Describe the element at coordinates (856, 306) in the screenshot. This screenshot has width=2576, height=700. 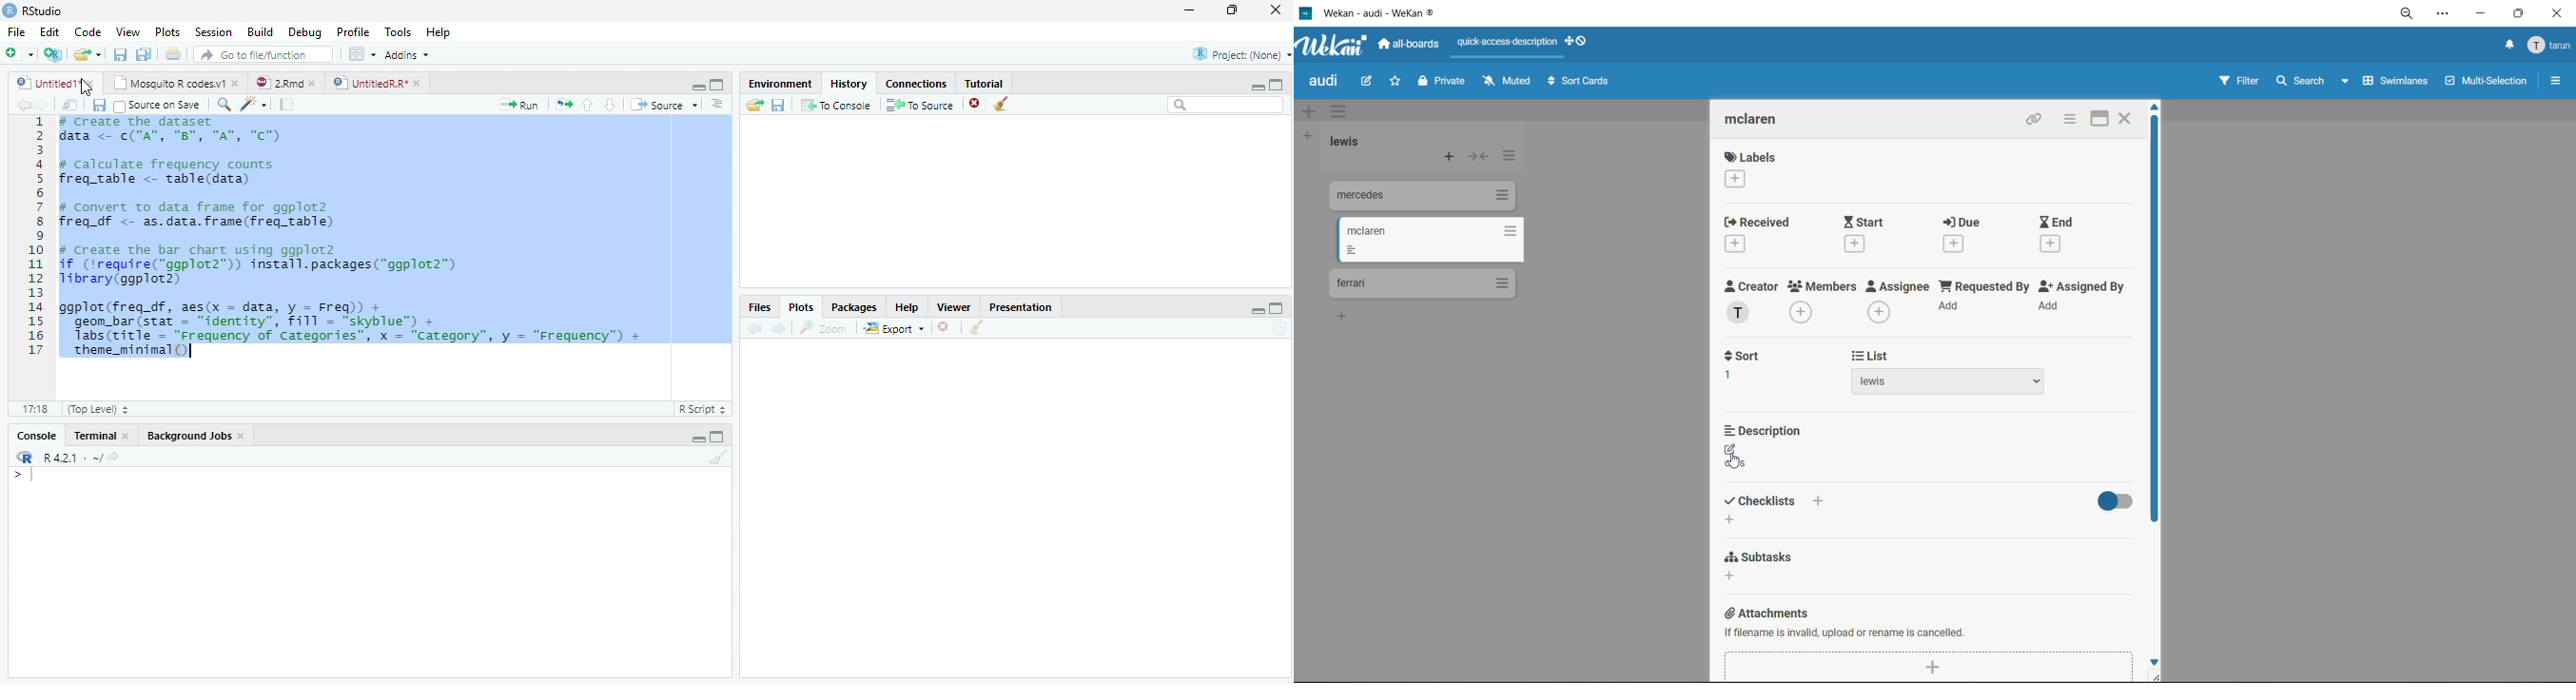
I see `Packages` at that location.